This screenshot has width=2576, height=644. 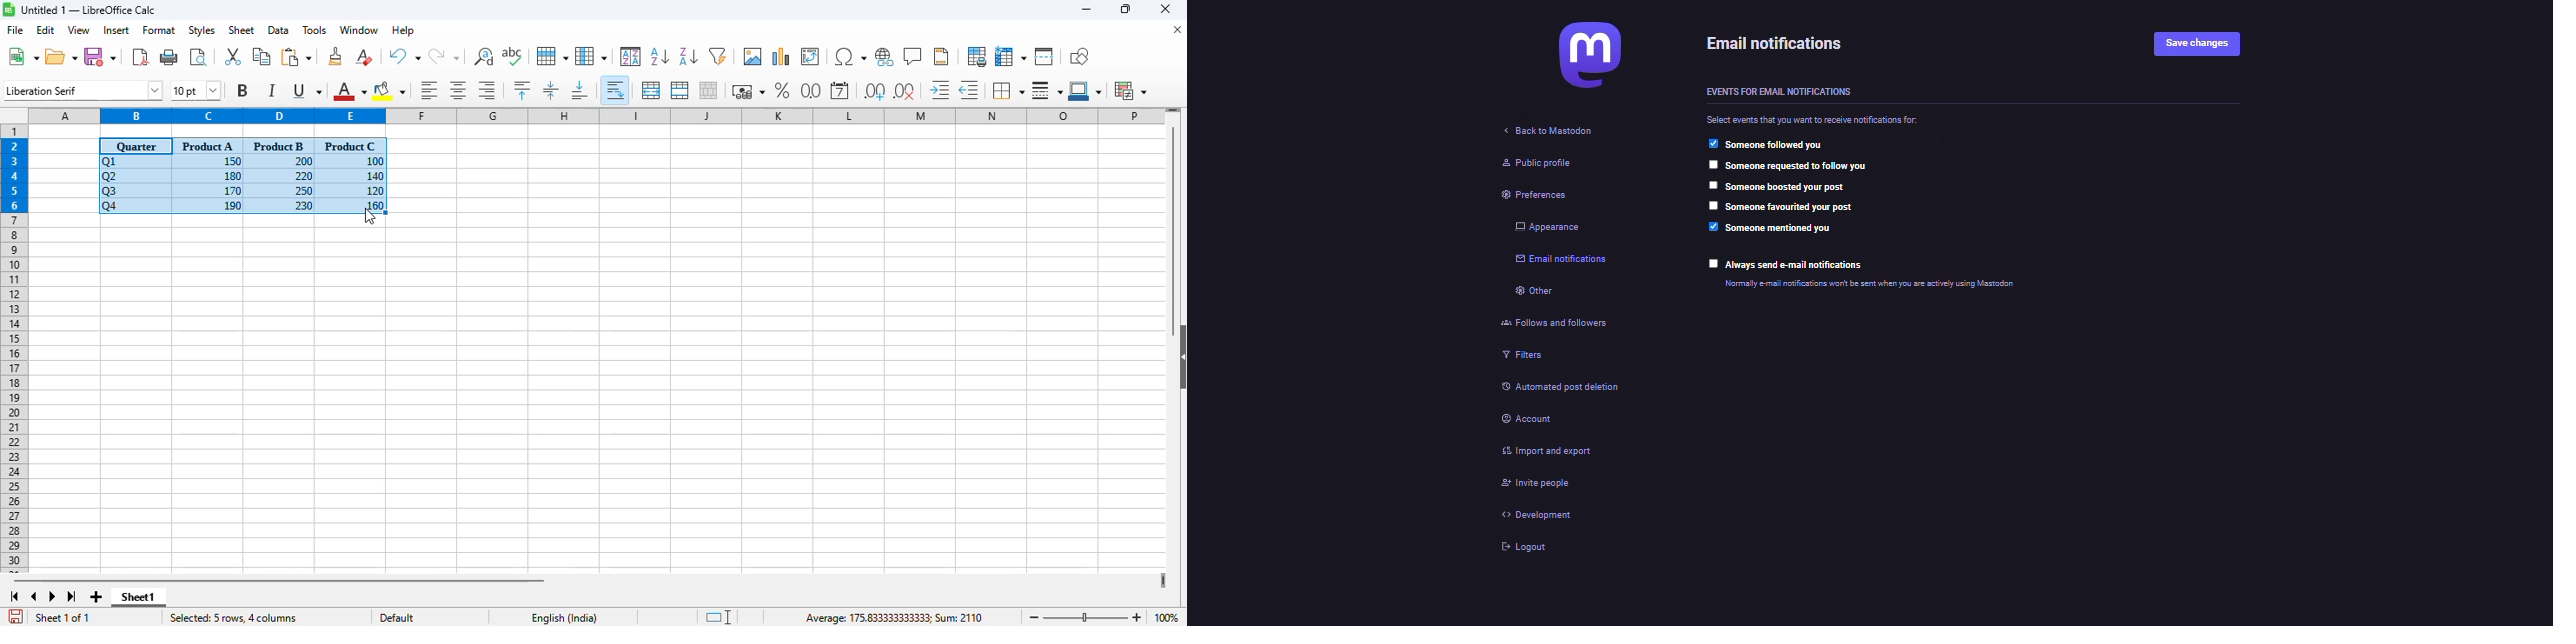 What do you see at coordinates (202, 30) in the screenshot?
I see `styles` at bounding box center [202, 30].